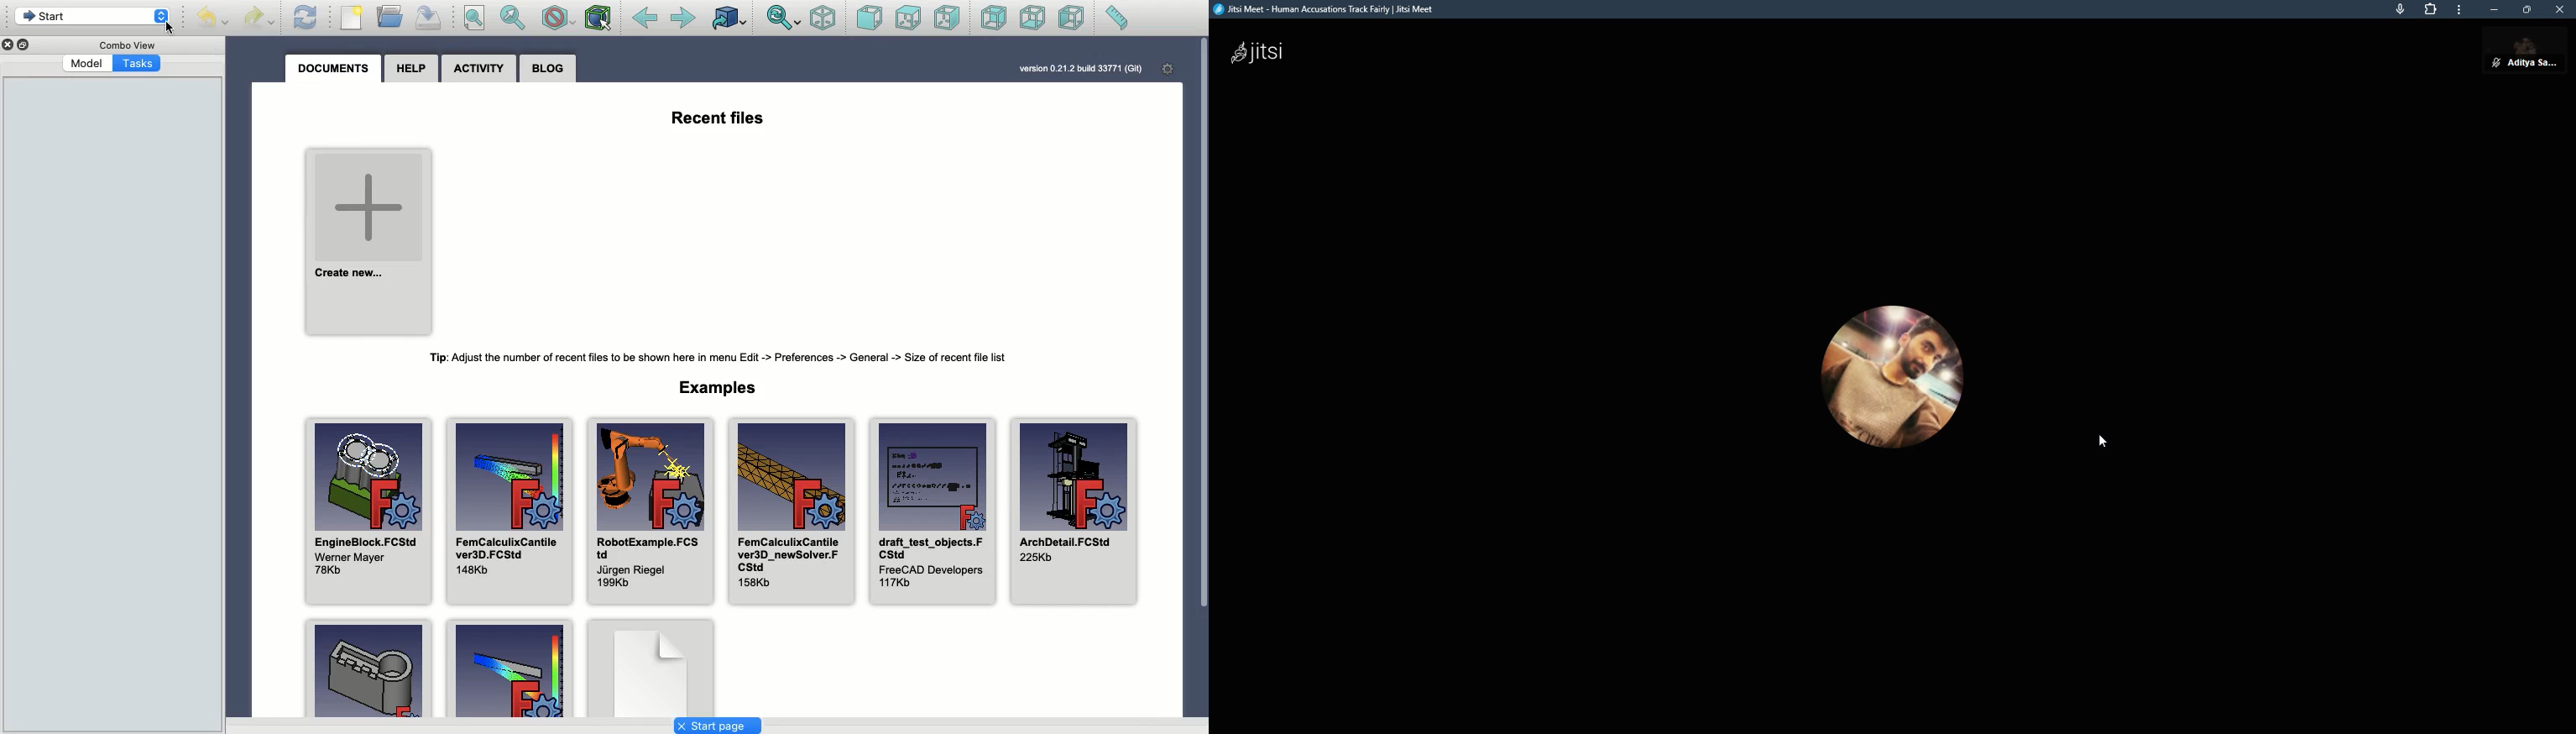  What do you see at coordinates (718, 119) in the screenshot?
I see `Recent files` at bounding box center [718, 119].